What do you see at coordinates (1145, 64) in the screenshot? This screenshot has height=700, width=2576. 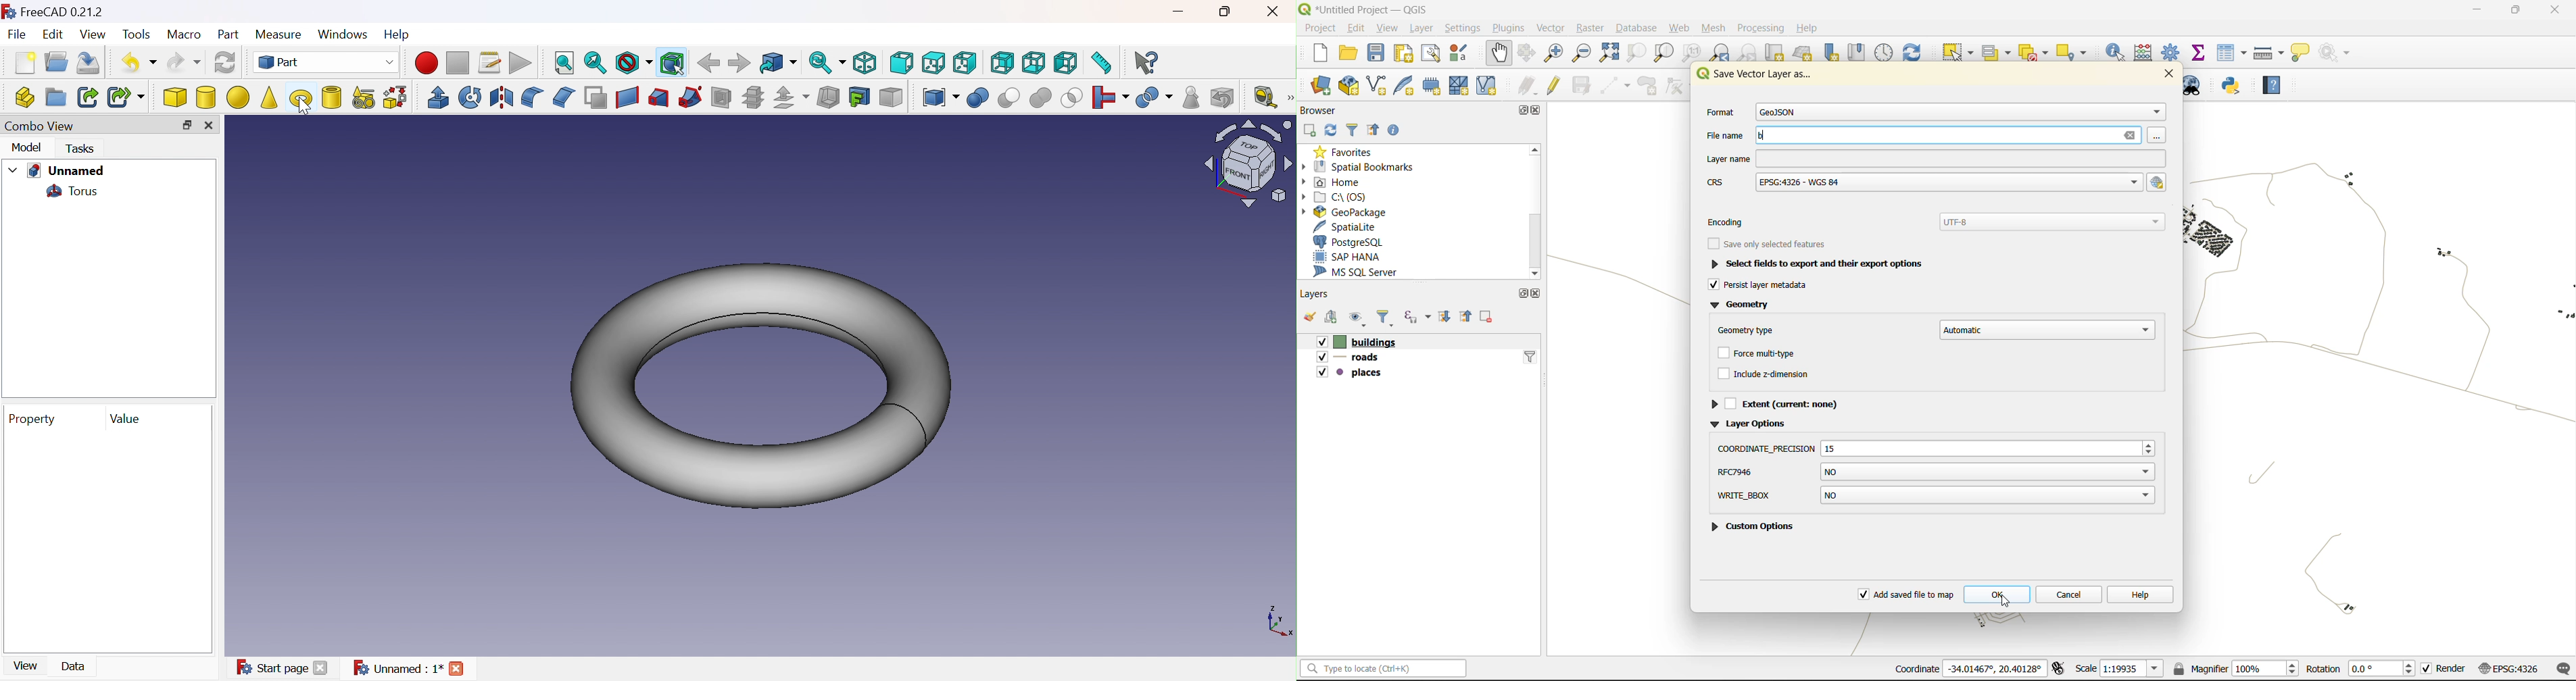 I see `What's this?` at bounding box center [1145, 64].